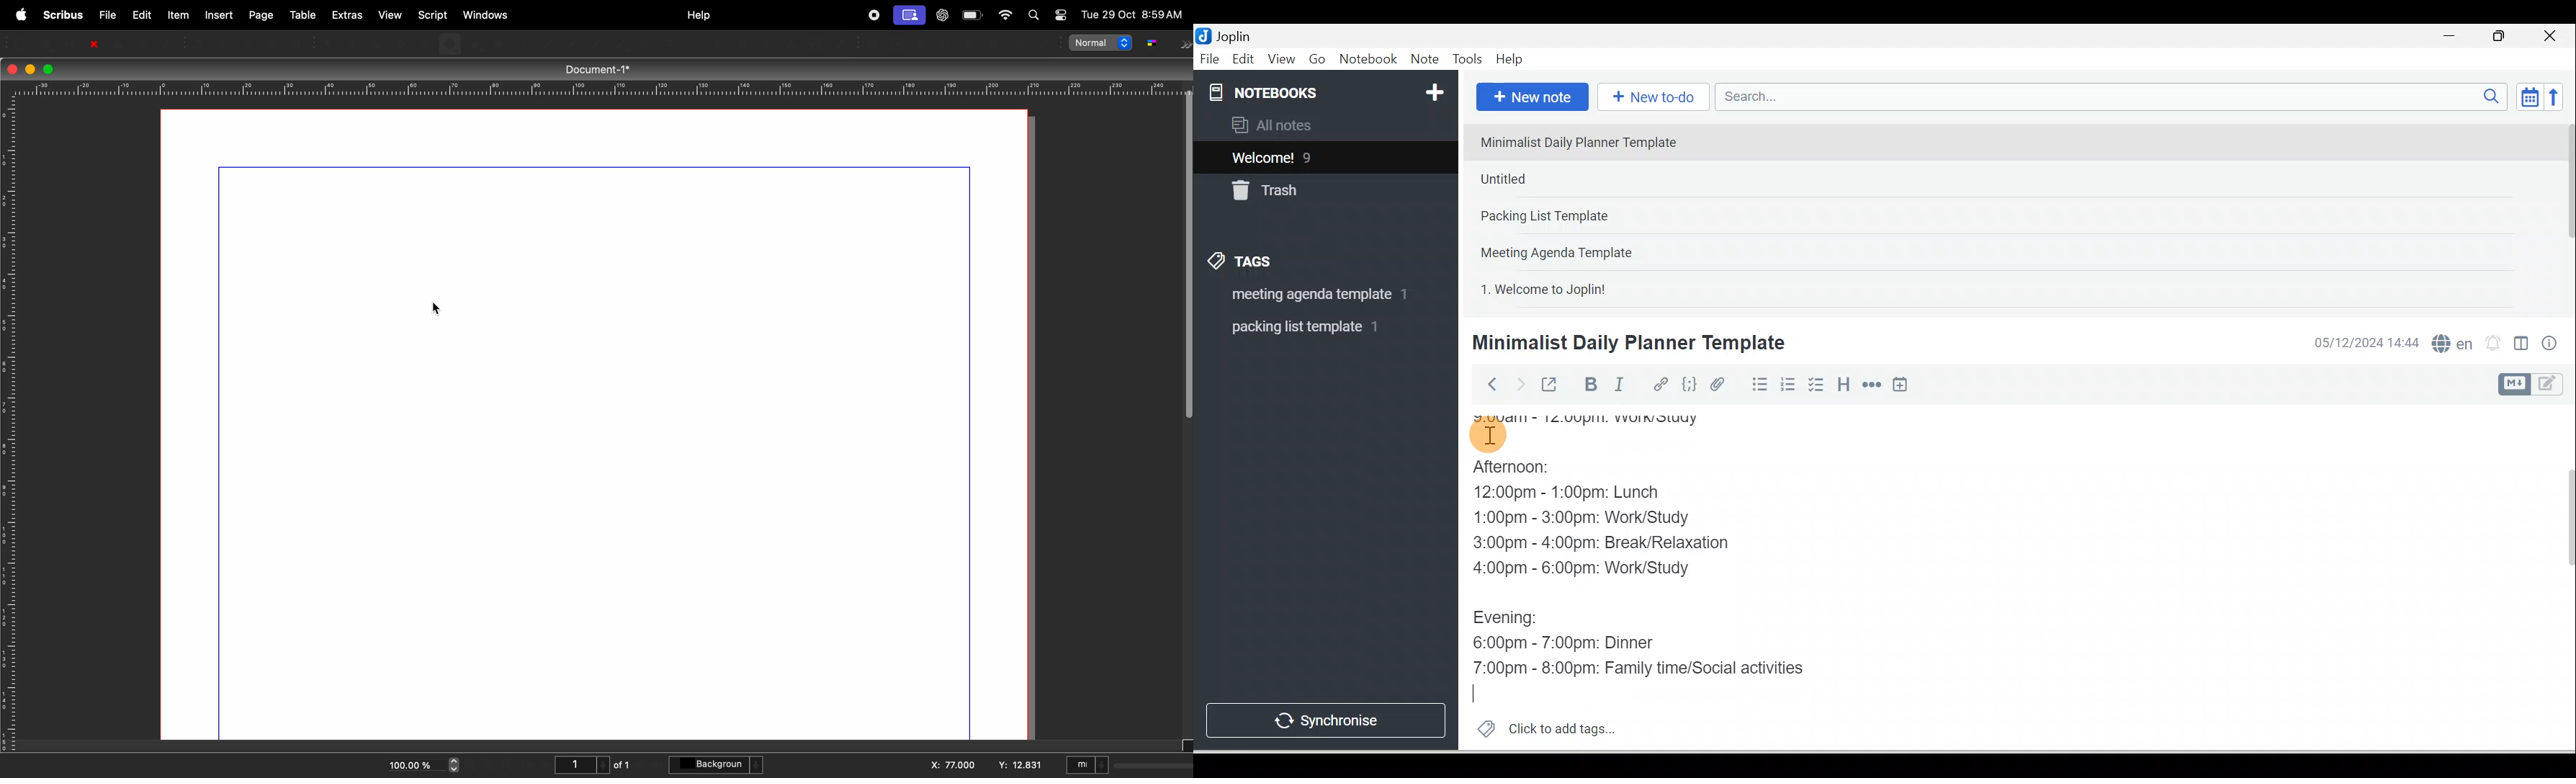  I want to click on Checkbox, so click(1815, 385).